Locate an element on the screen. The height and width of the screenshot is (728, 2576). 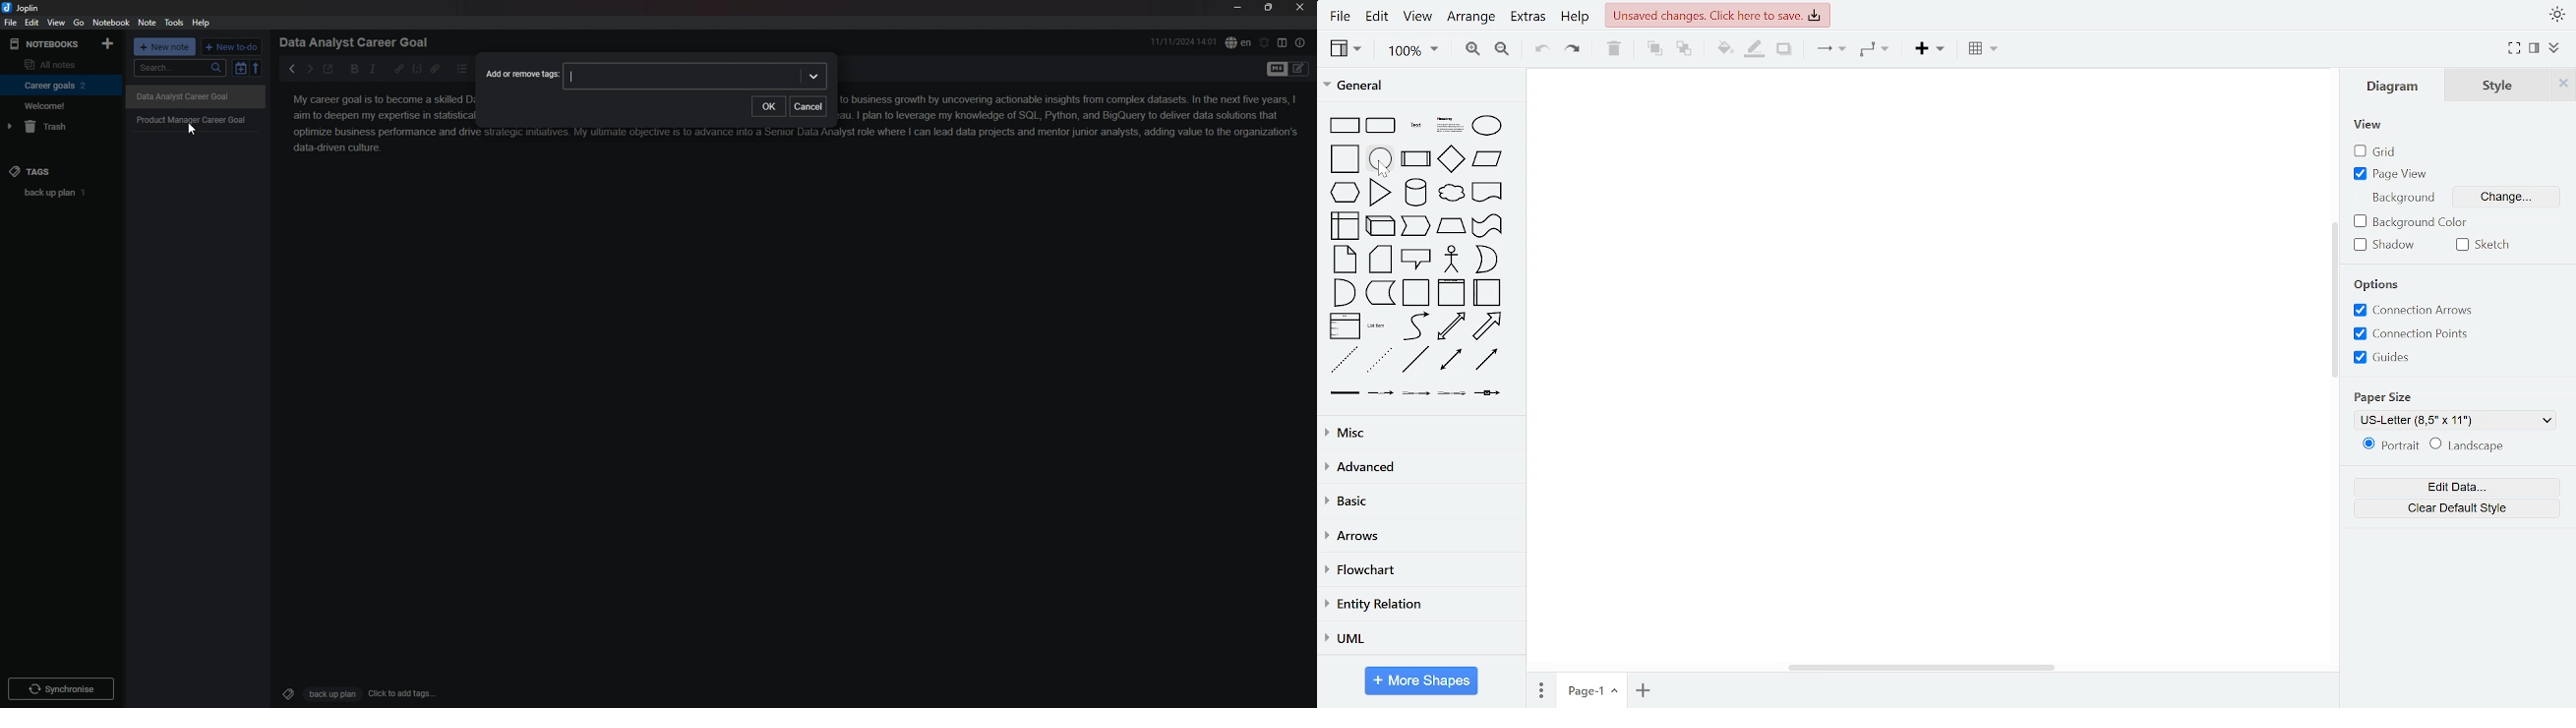
shadow is located at coordinates (2387, 246).